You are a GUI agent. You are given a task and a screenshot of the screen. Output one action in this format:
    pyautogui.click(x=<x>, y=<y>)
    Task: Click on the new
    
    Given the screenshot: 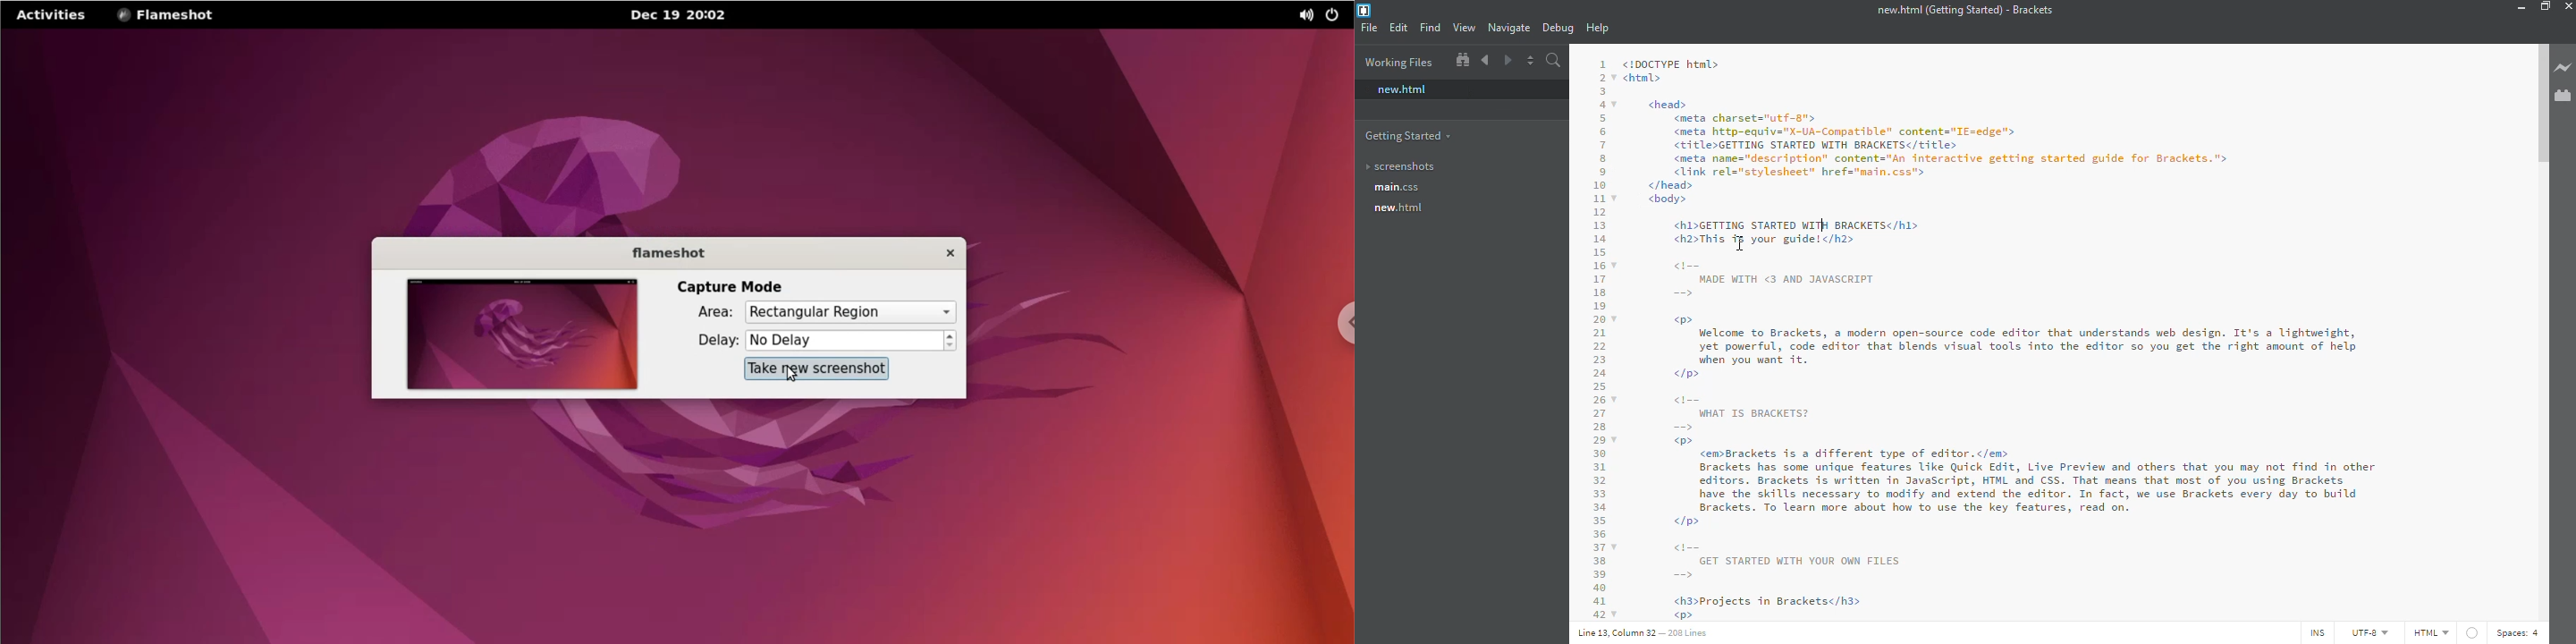 What is the action you would take?
    pyautogui.click(x=1402, y=208)
    